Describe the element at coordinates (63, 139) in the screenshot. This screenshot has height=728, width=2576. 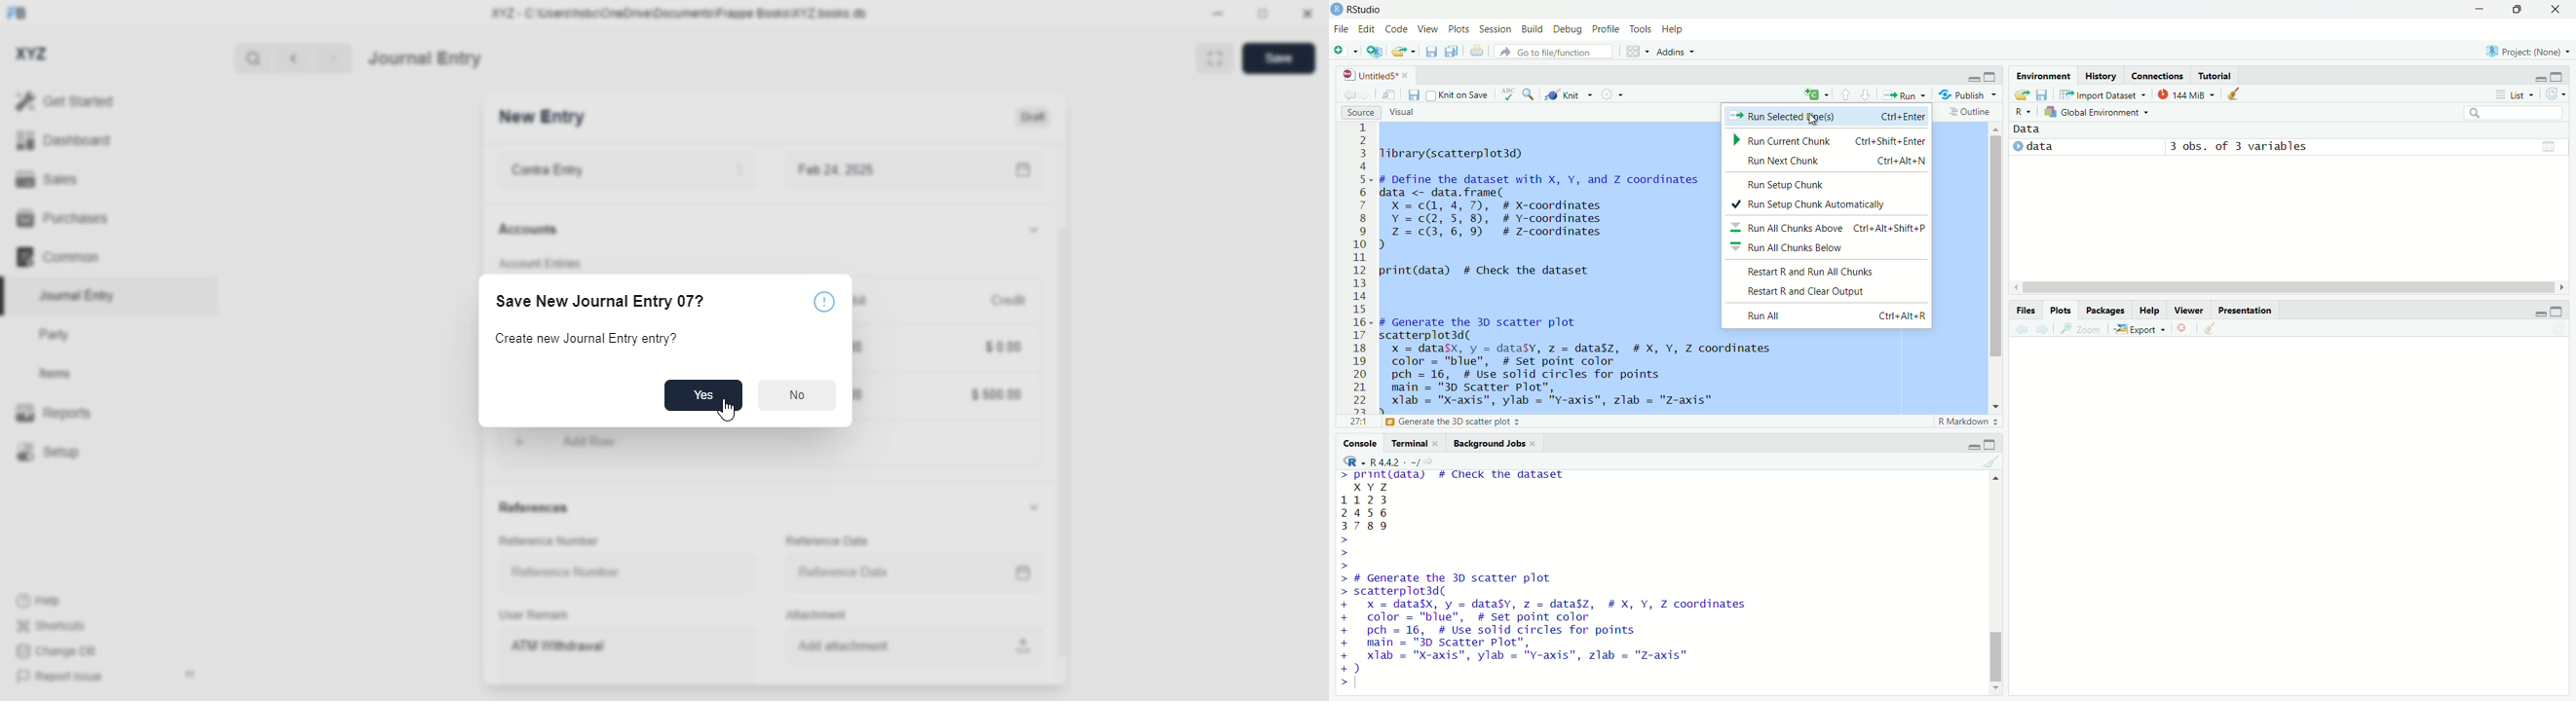
I see `dashboard` at that location.